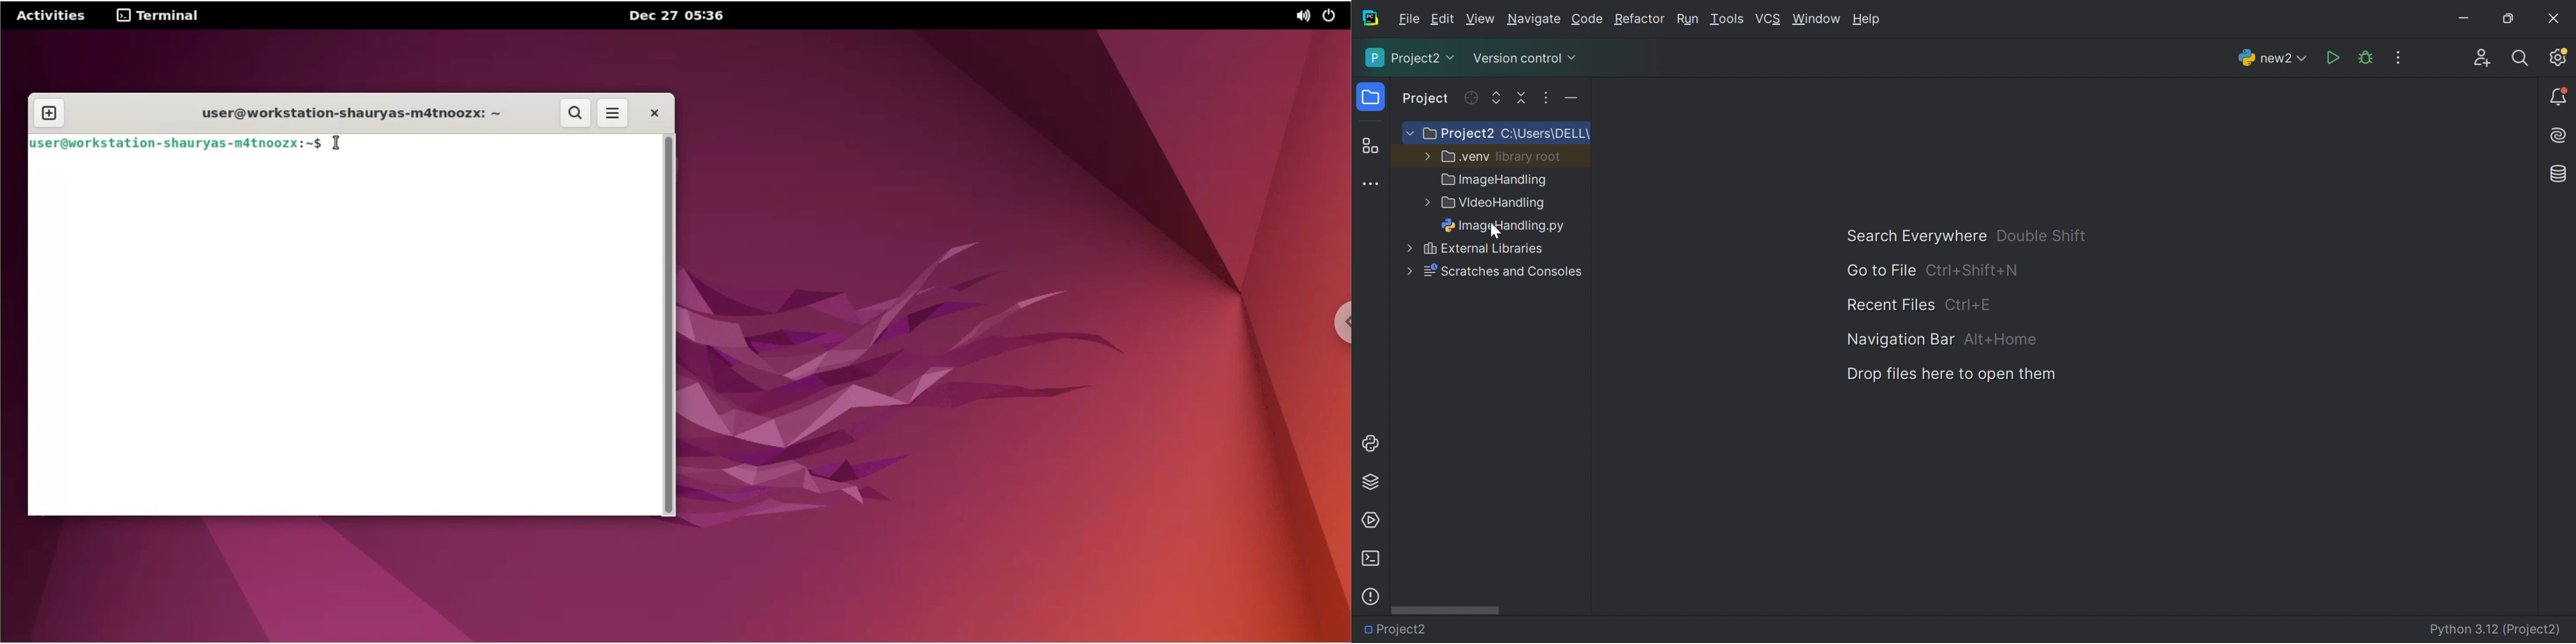 Image resolution: width=2576 pixels, height=644 pixels. I want to click on Close, so click(653, 113).